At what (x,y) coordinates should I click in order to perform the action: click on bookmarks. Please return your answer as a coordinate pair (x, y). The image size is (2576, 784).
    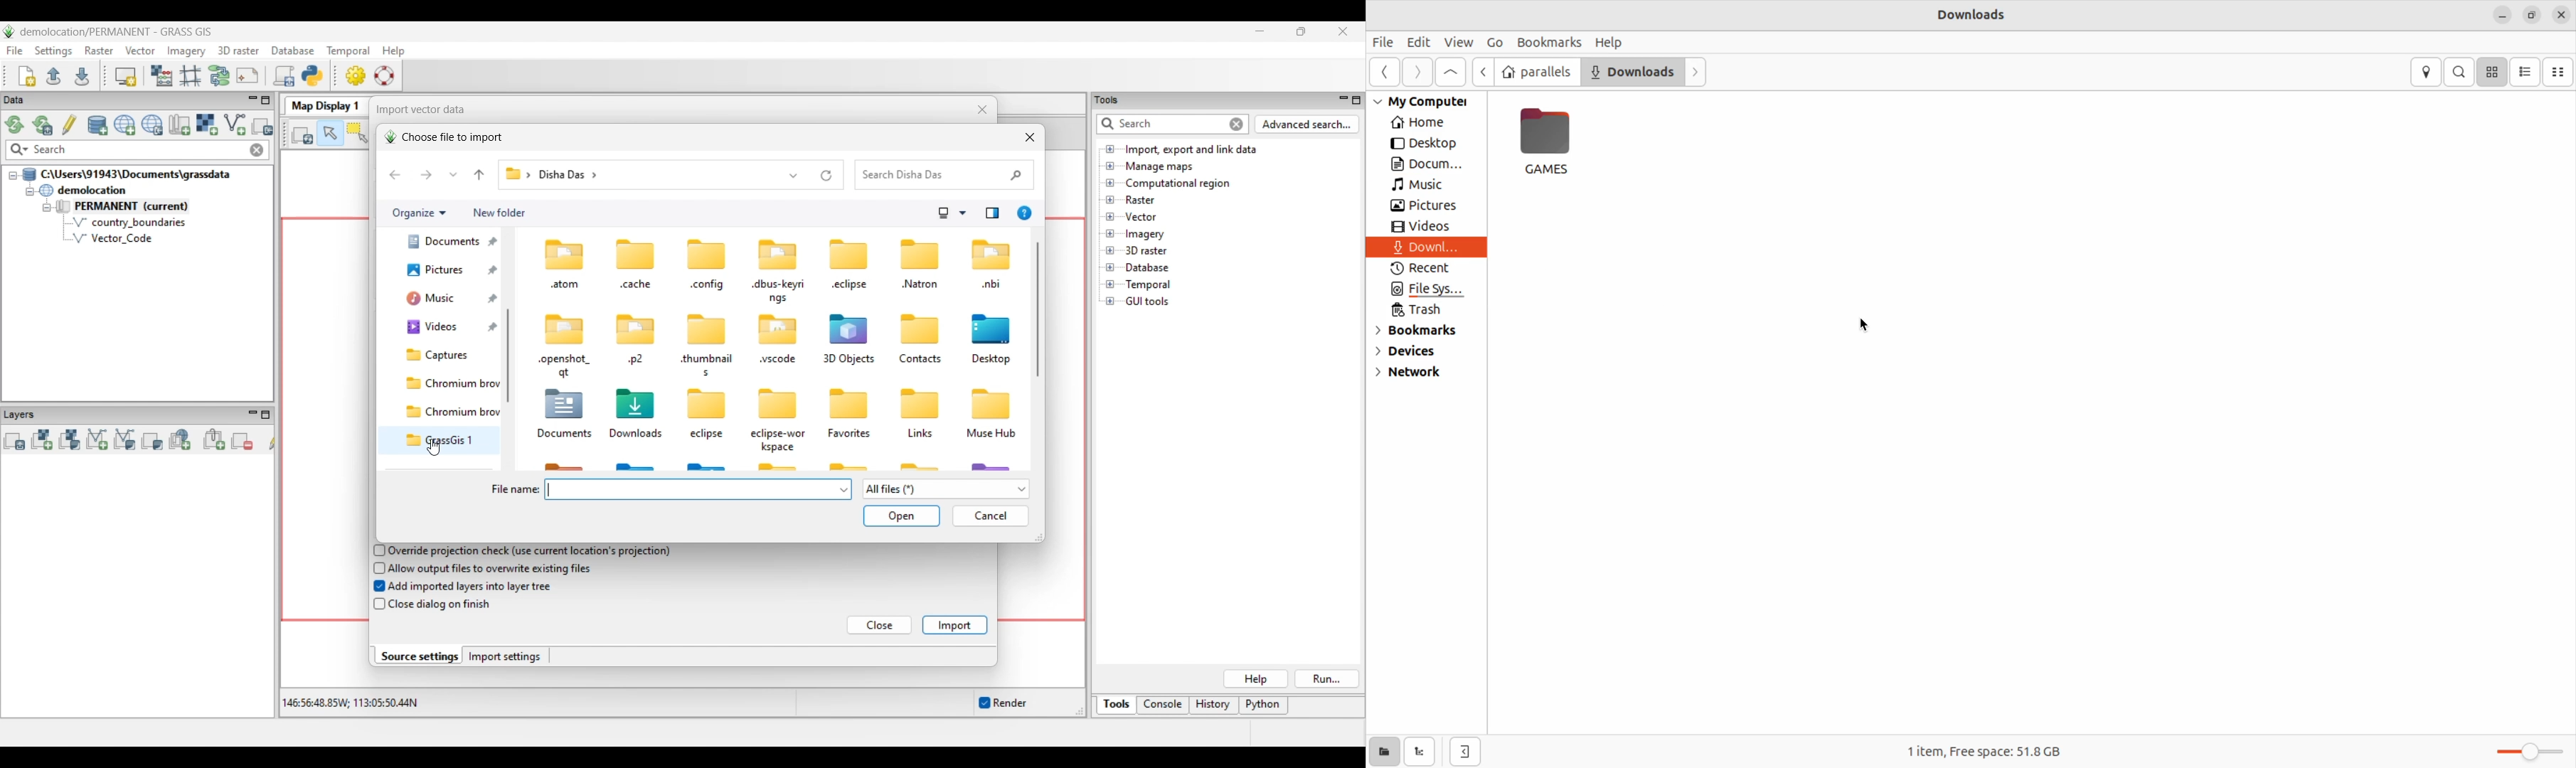
    Looking at the image, I should click on (1550, 40).